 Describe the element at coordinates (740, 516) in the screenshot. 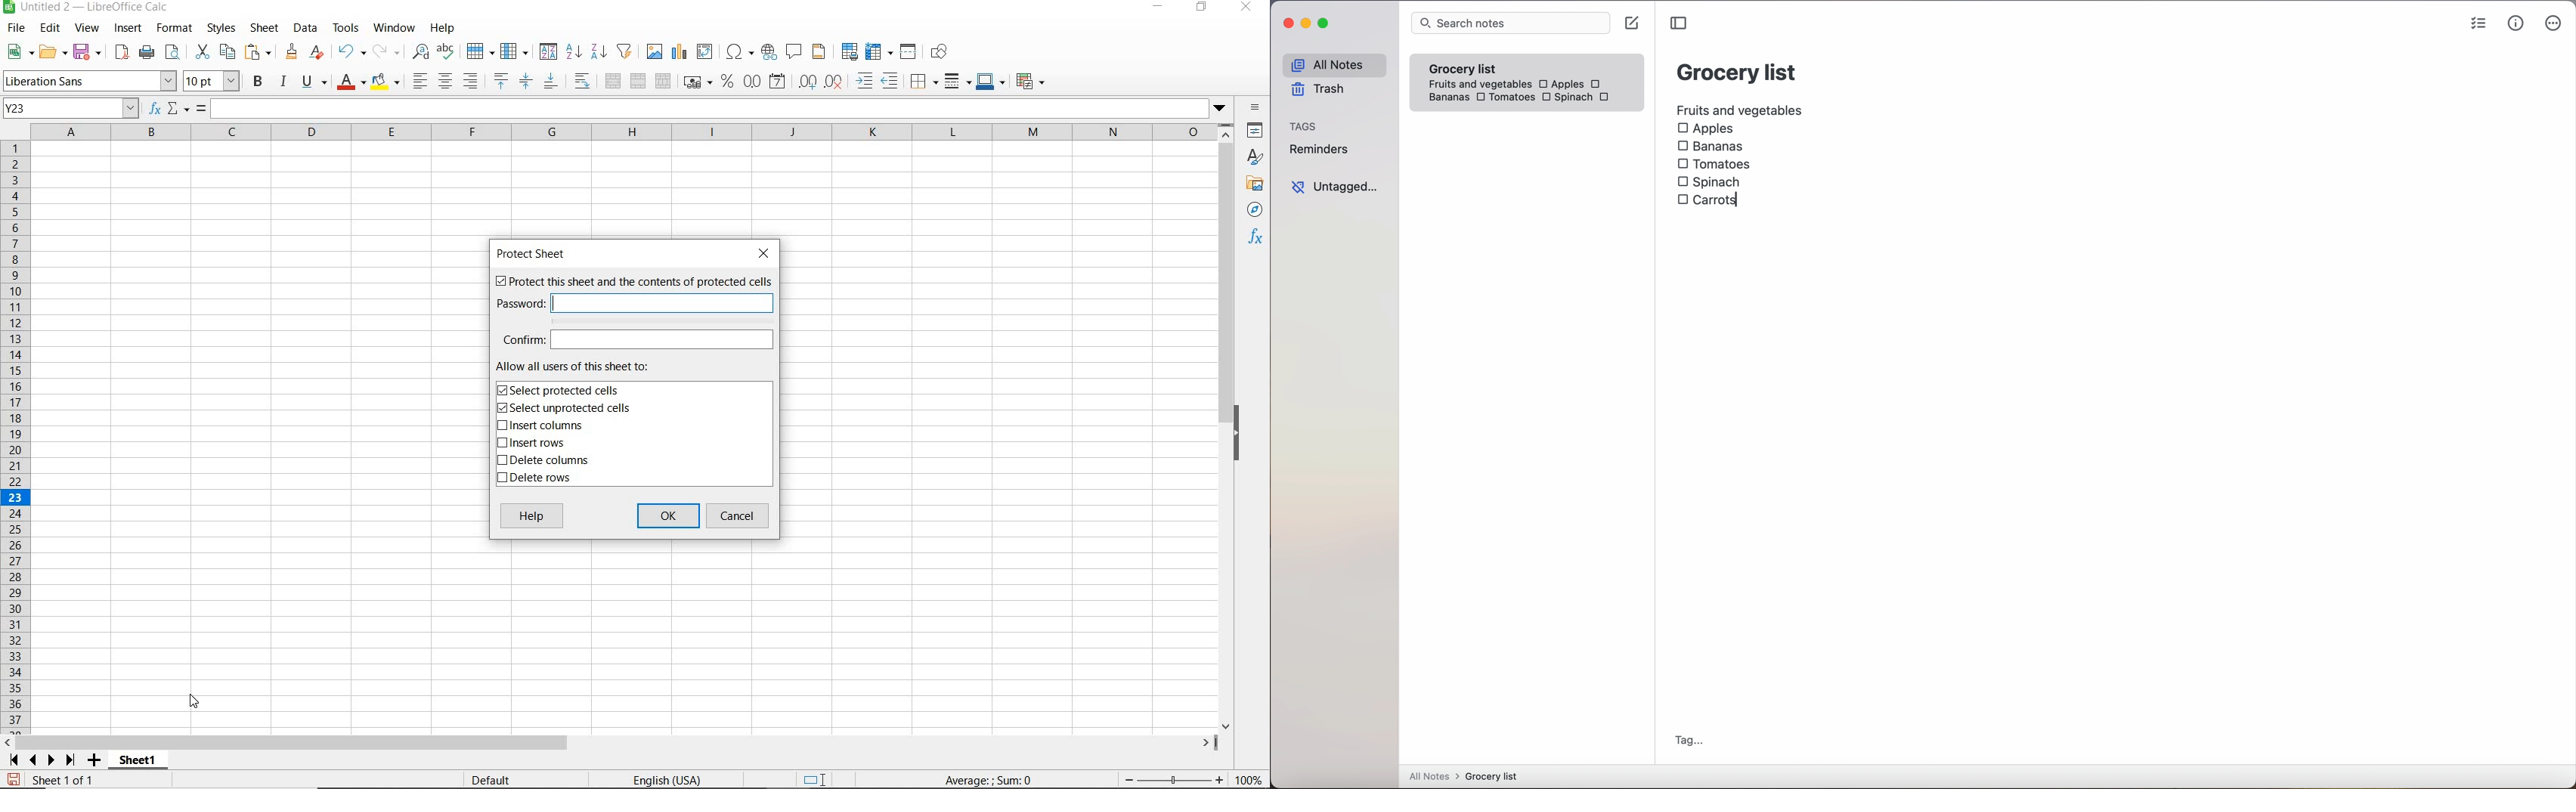

I see `CANCEL` at that location.